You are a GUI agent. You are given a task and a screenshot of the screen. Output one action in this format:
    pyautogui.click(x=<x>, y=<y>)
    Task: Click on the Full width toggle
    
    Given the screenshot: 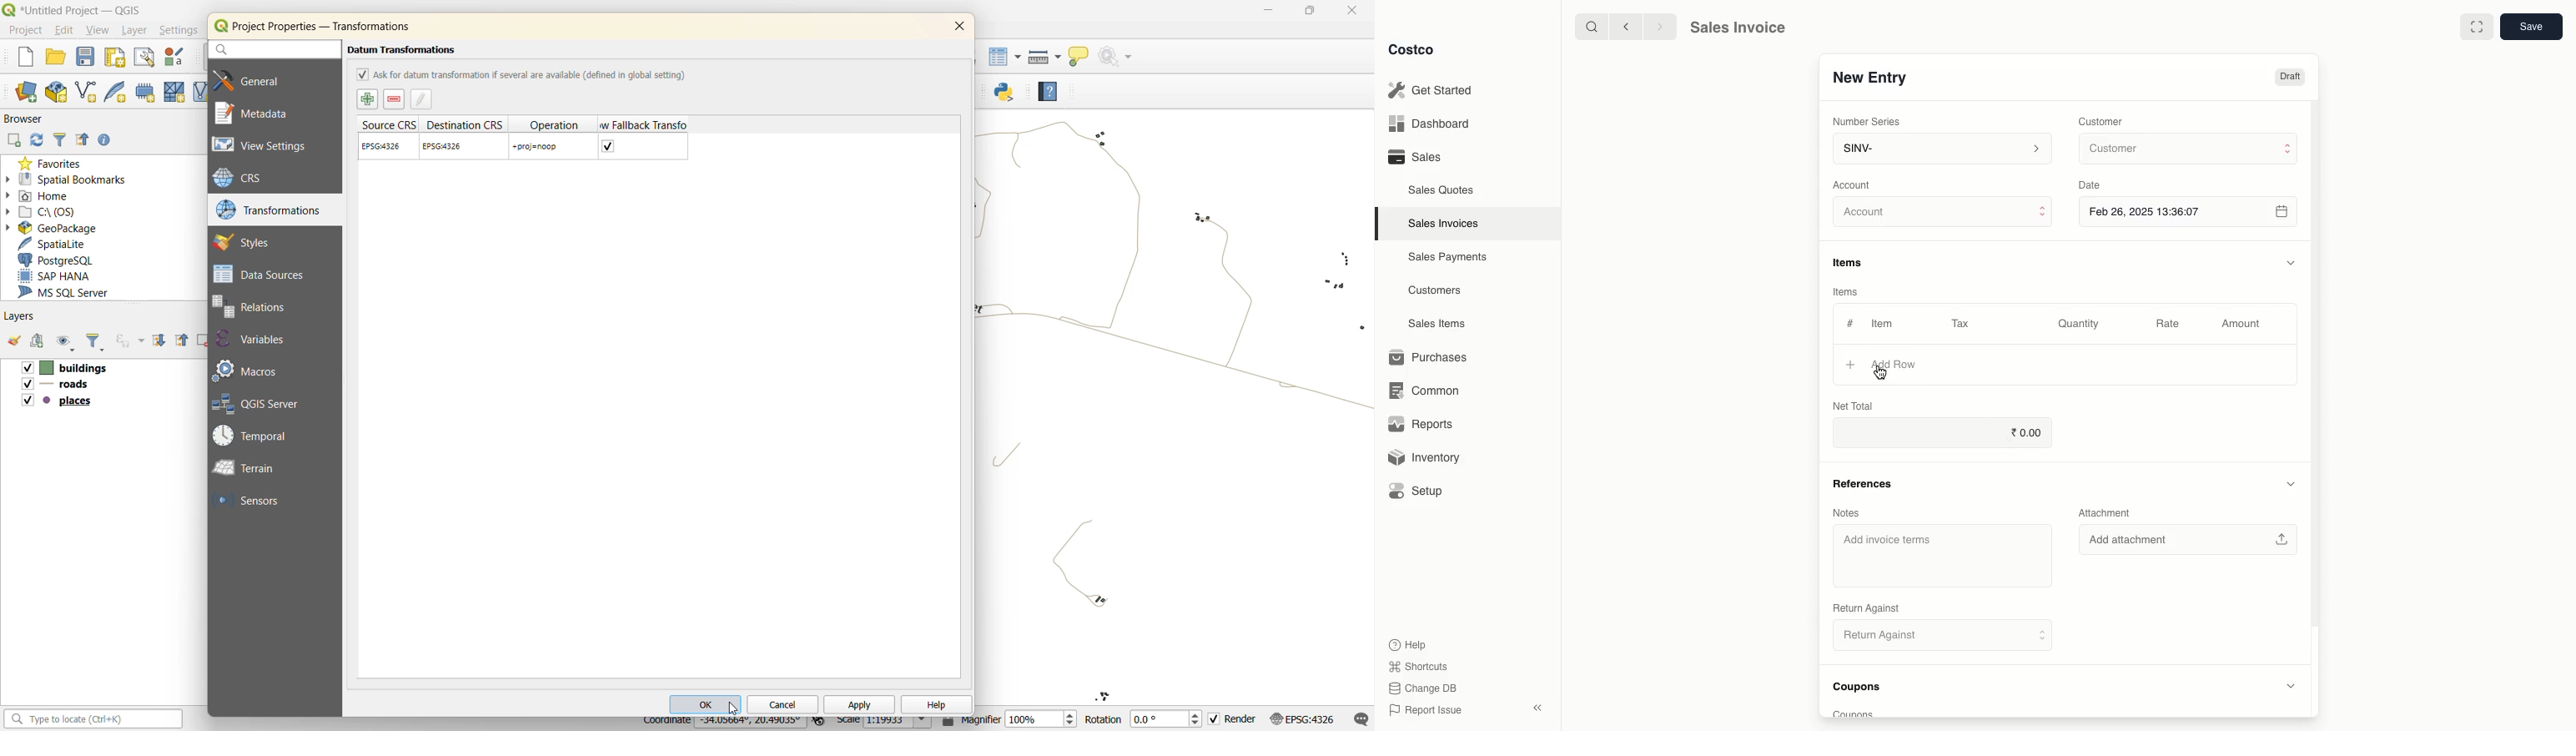 What is the action you would take?
    pyautogui.click(x=2475, y=28)
    